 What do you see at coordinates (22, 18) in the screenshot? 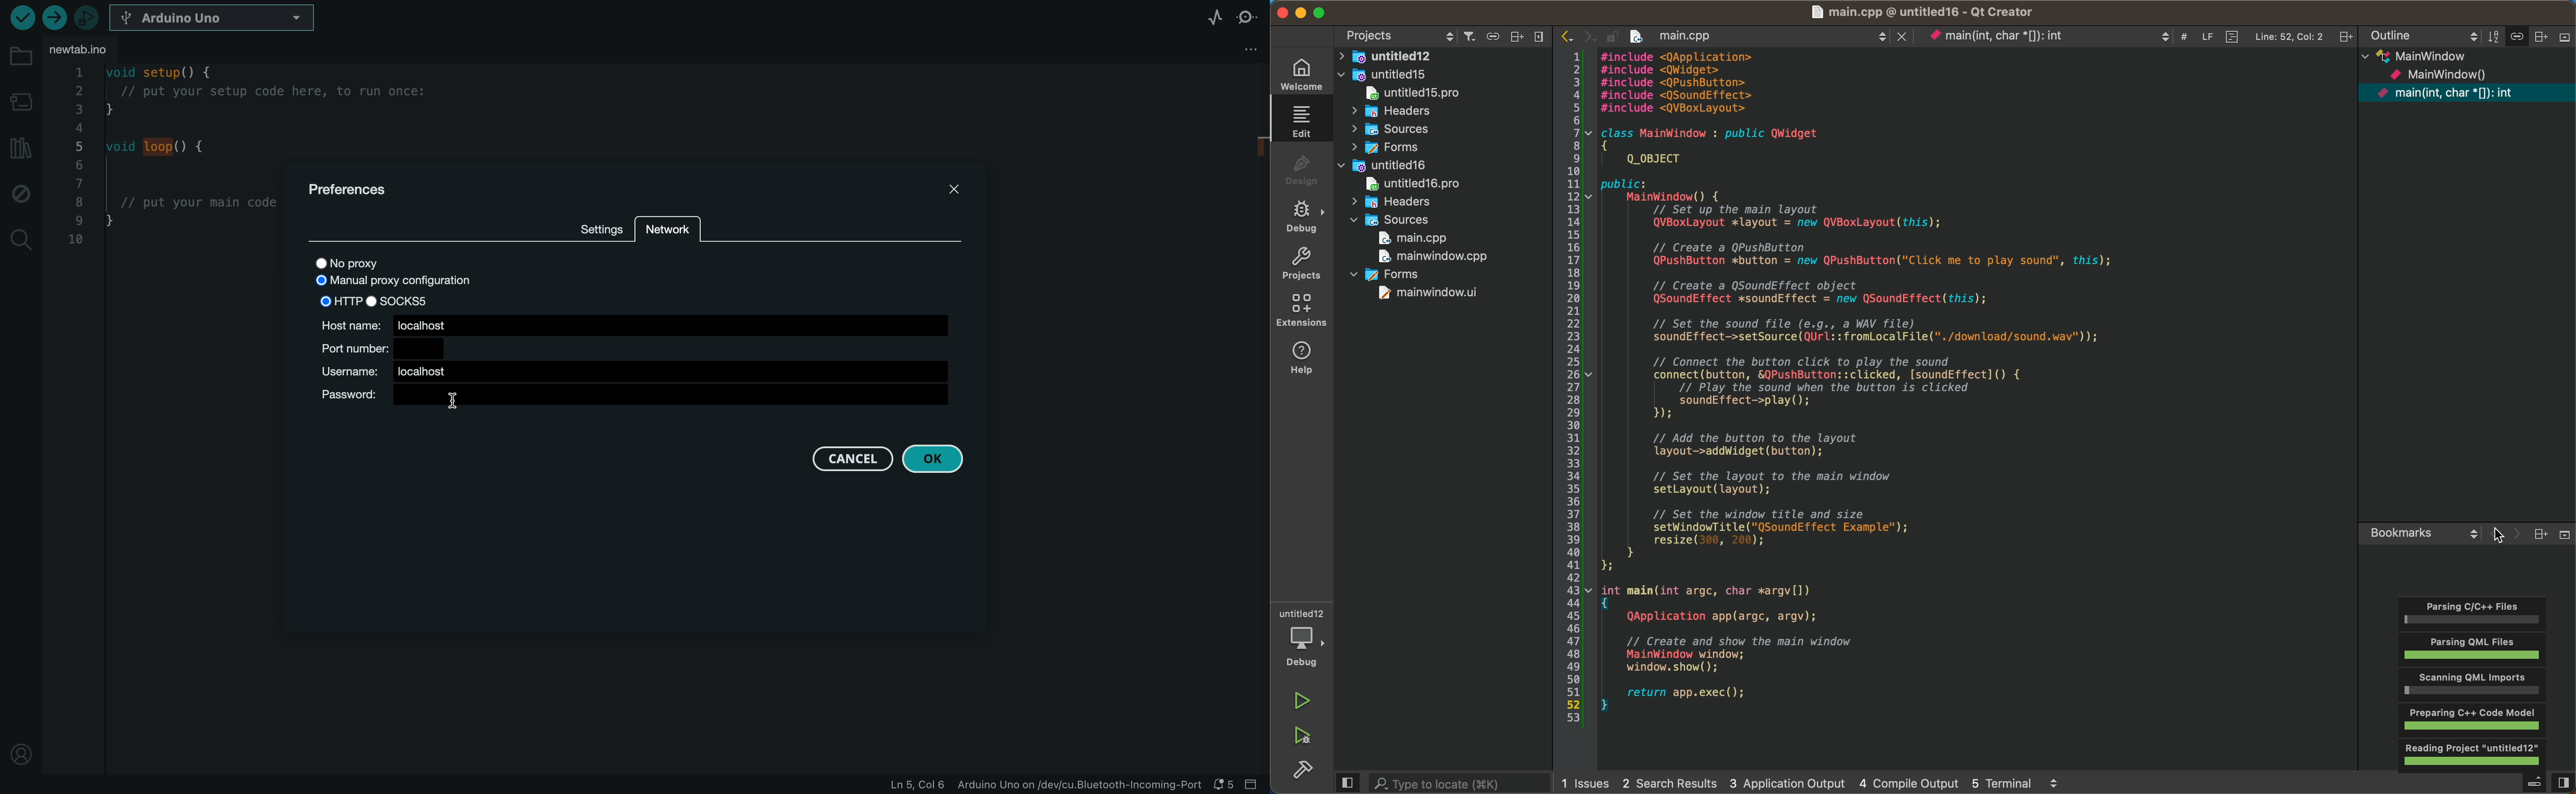
I see `verify` at bounding box center [22, 18].